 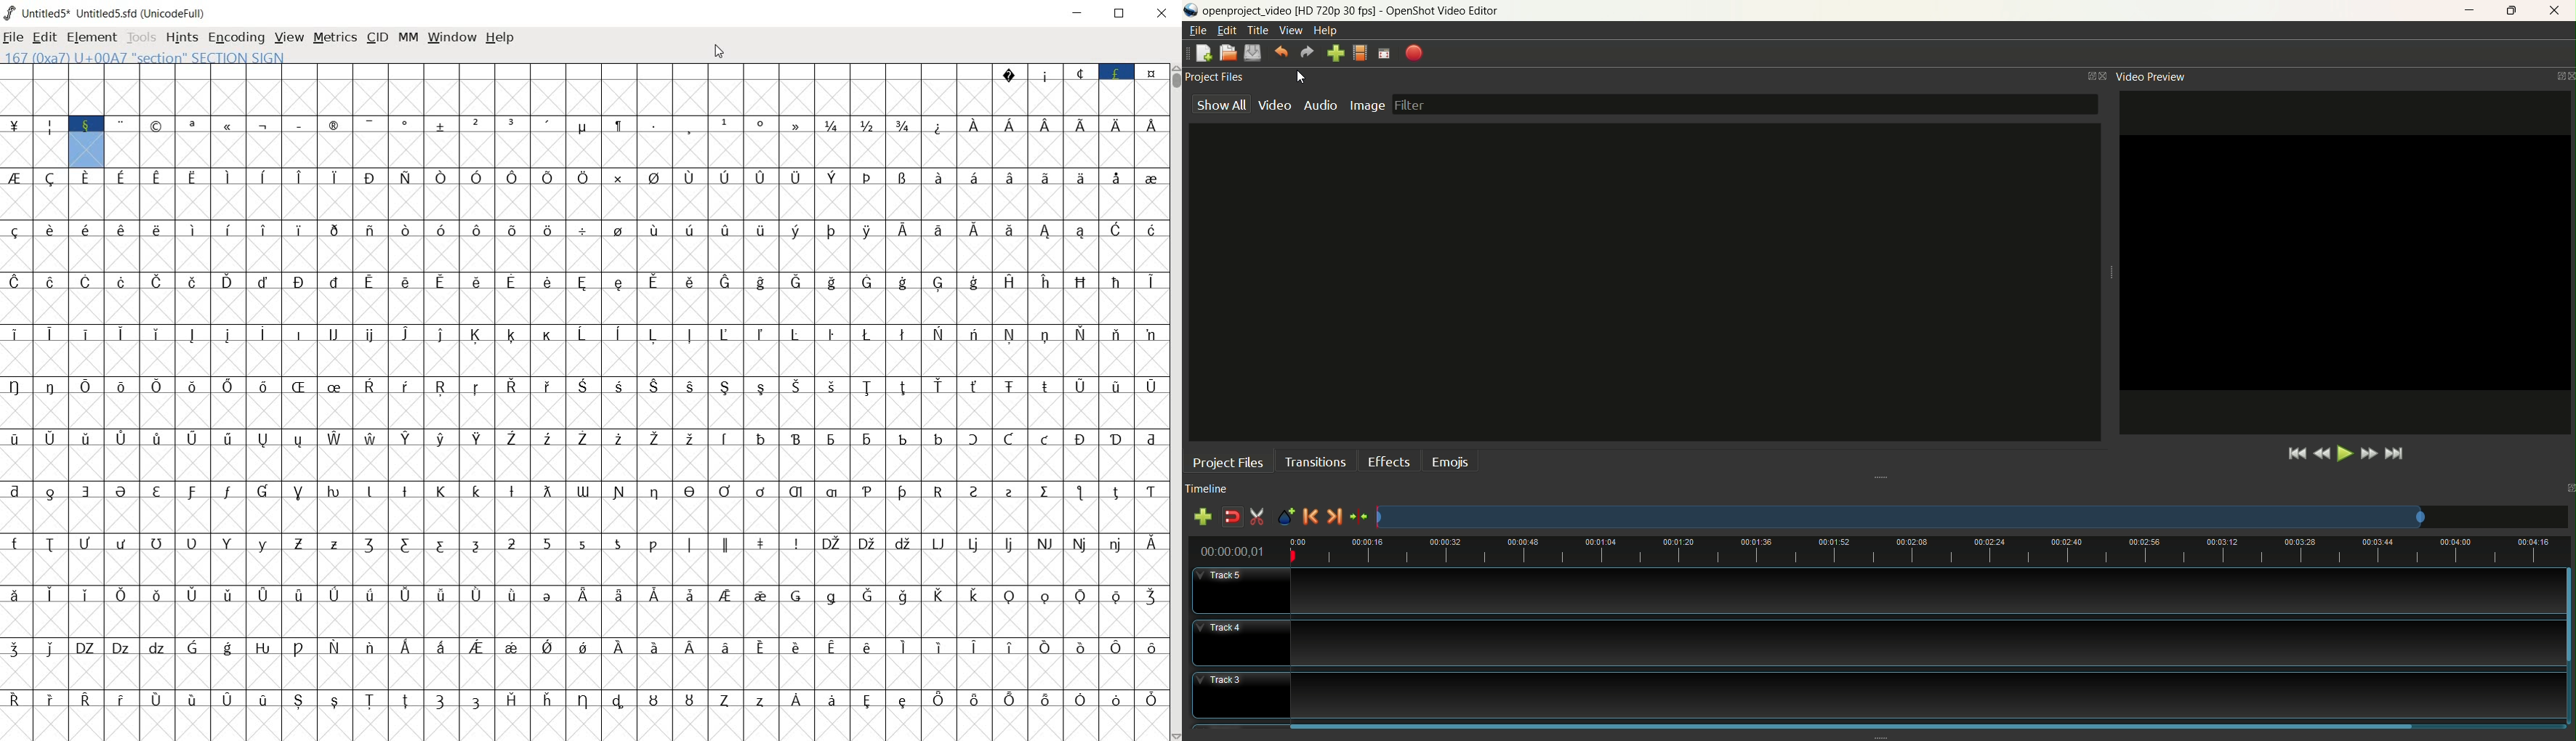 I want to click on maximize, so click(x=2516, y=9).